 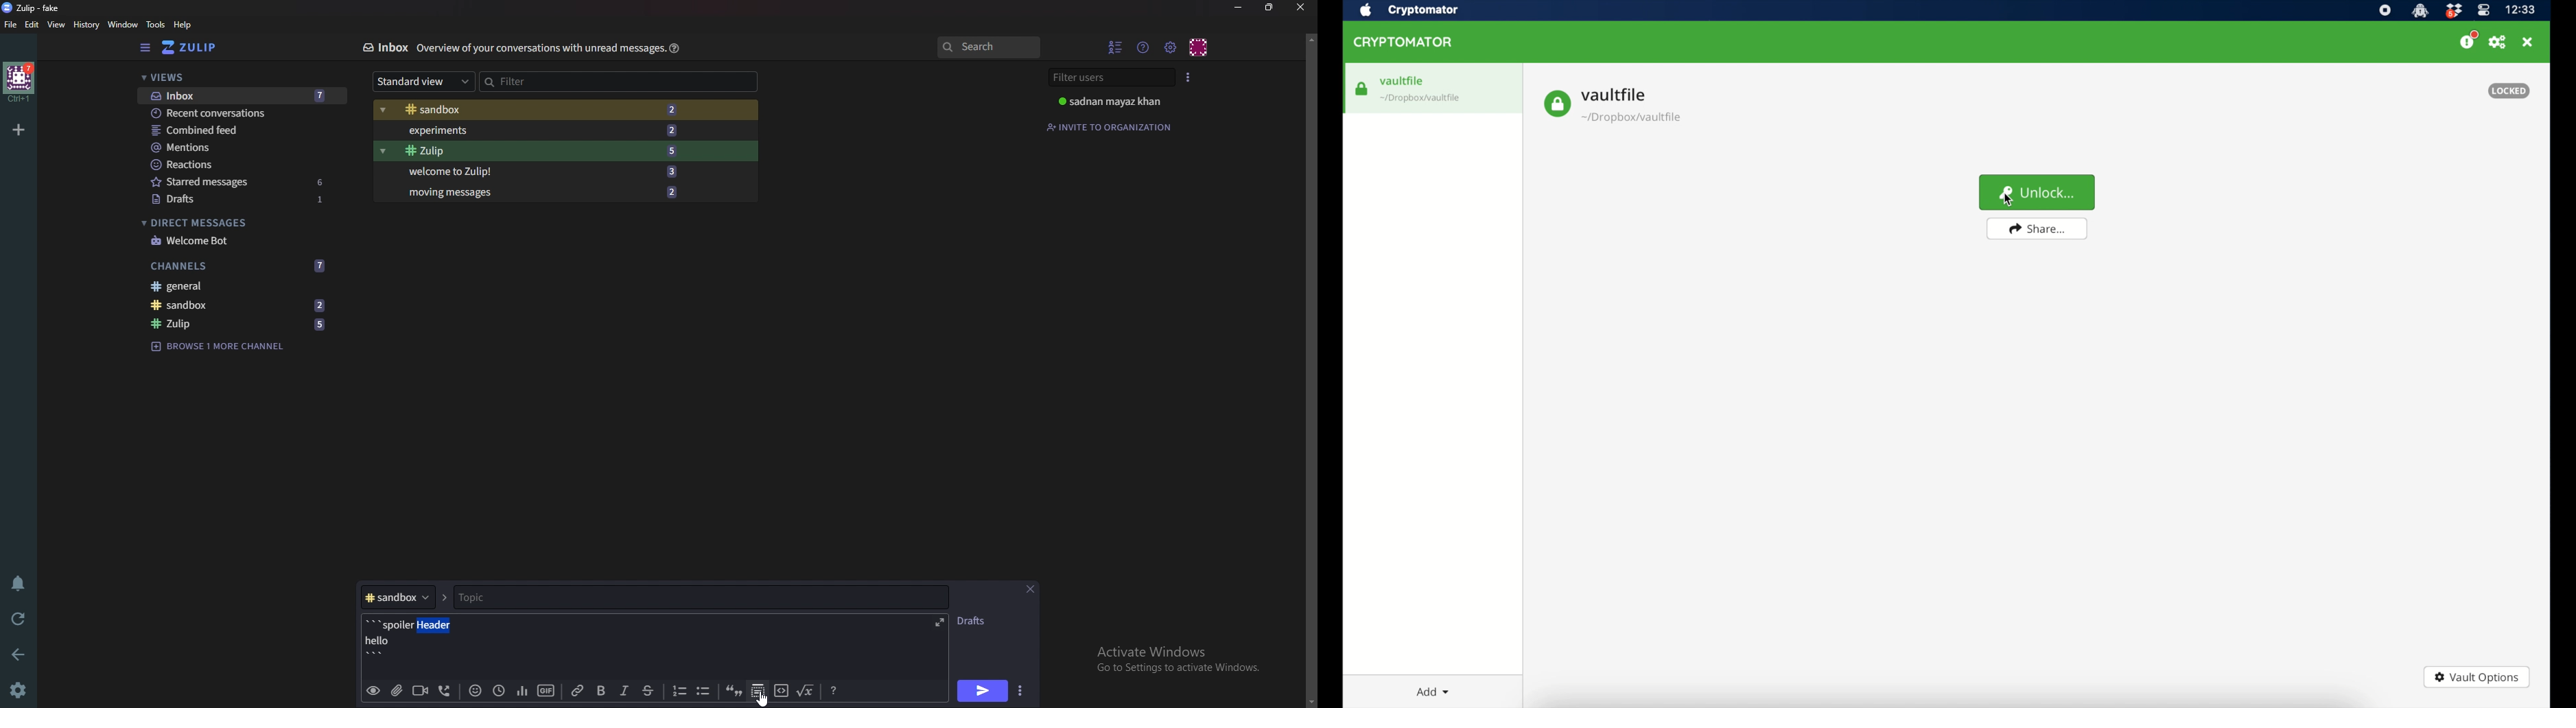 I want to click on zulip-fake, so click(x=34, y=8).